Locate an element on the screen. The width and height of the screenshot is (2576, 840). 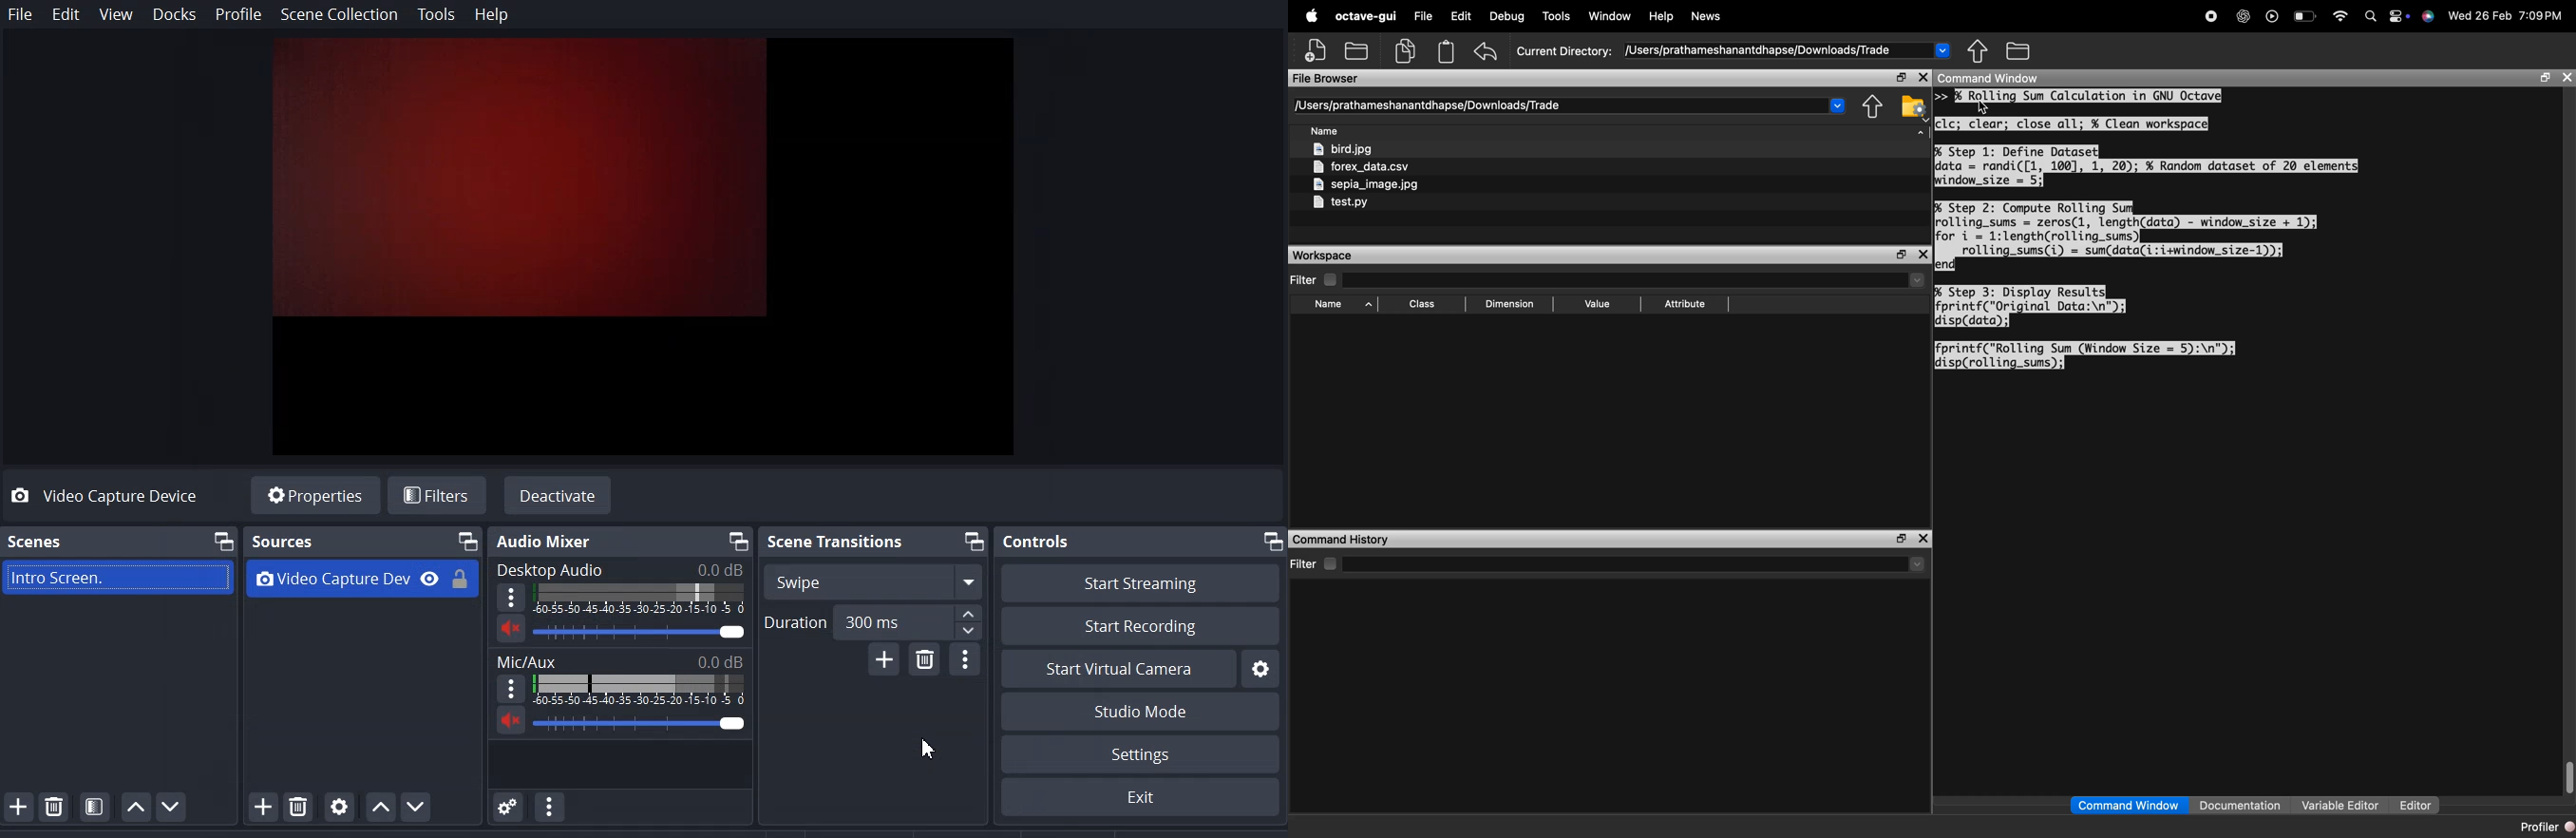
Preview file is located at coordinates (648, 243).